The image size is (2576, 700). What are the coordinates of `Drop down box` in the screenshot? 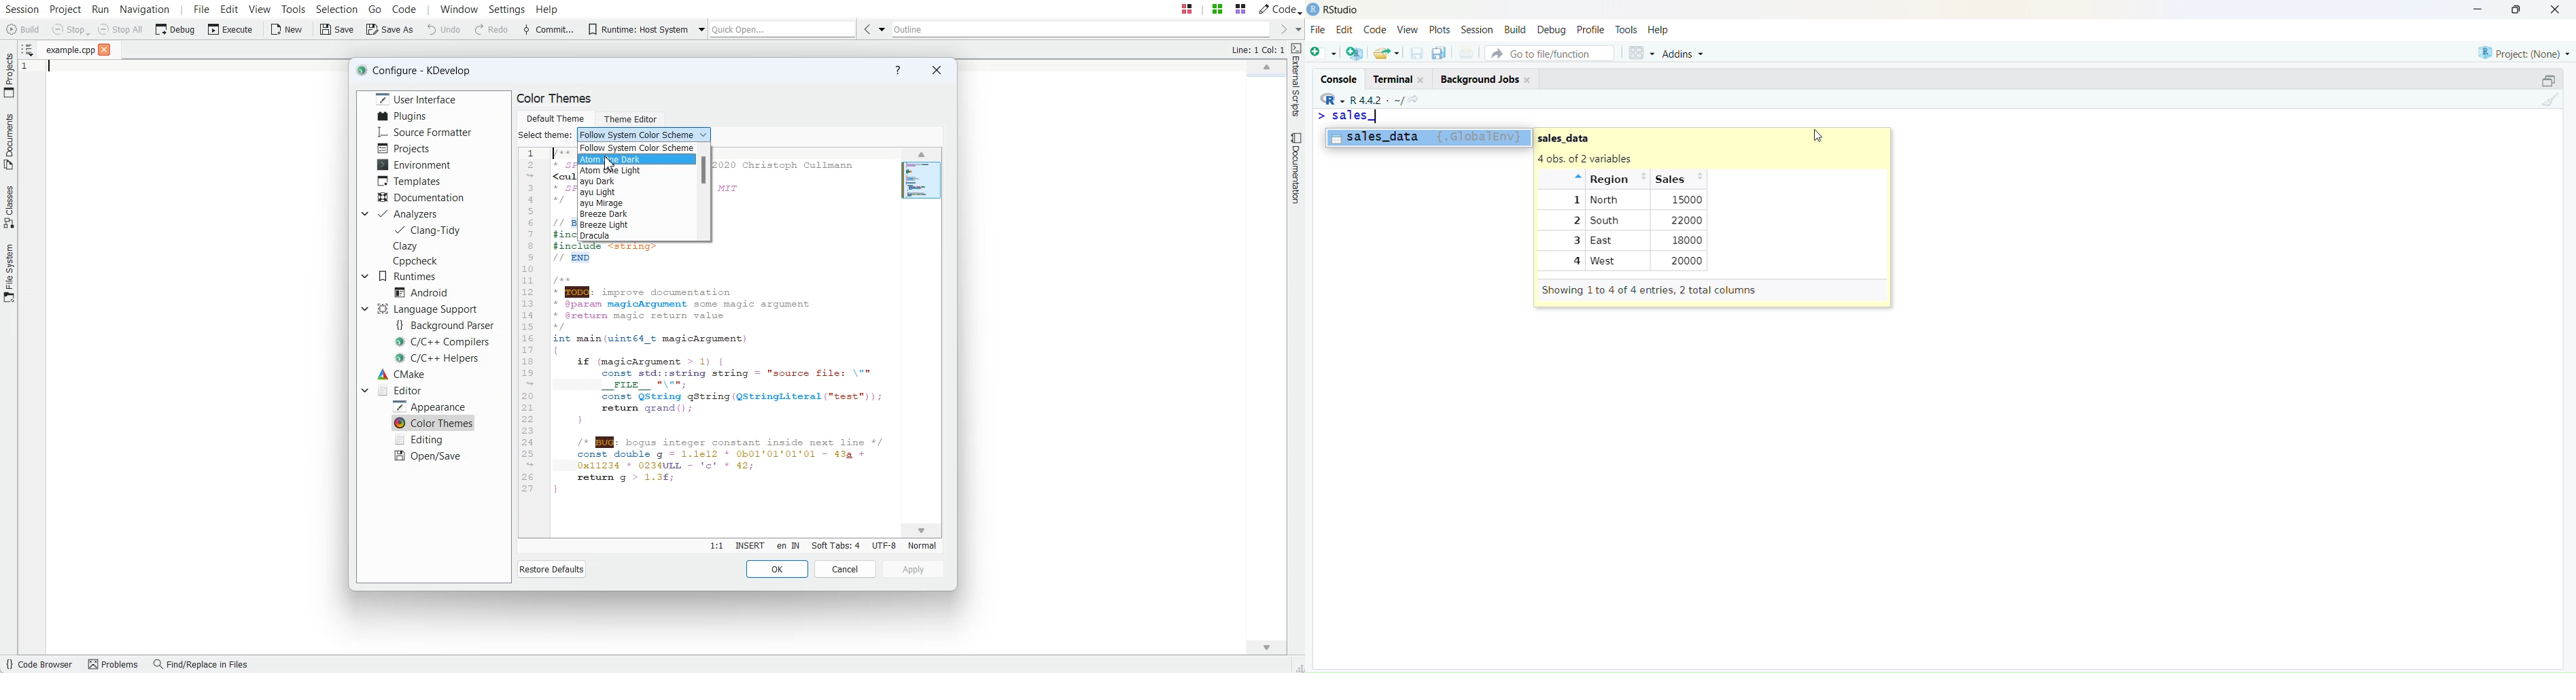 It's located at (700, 30).